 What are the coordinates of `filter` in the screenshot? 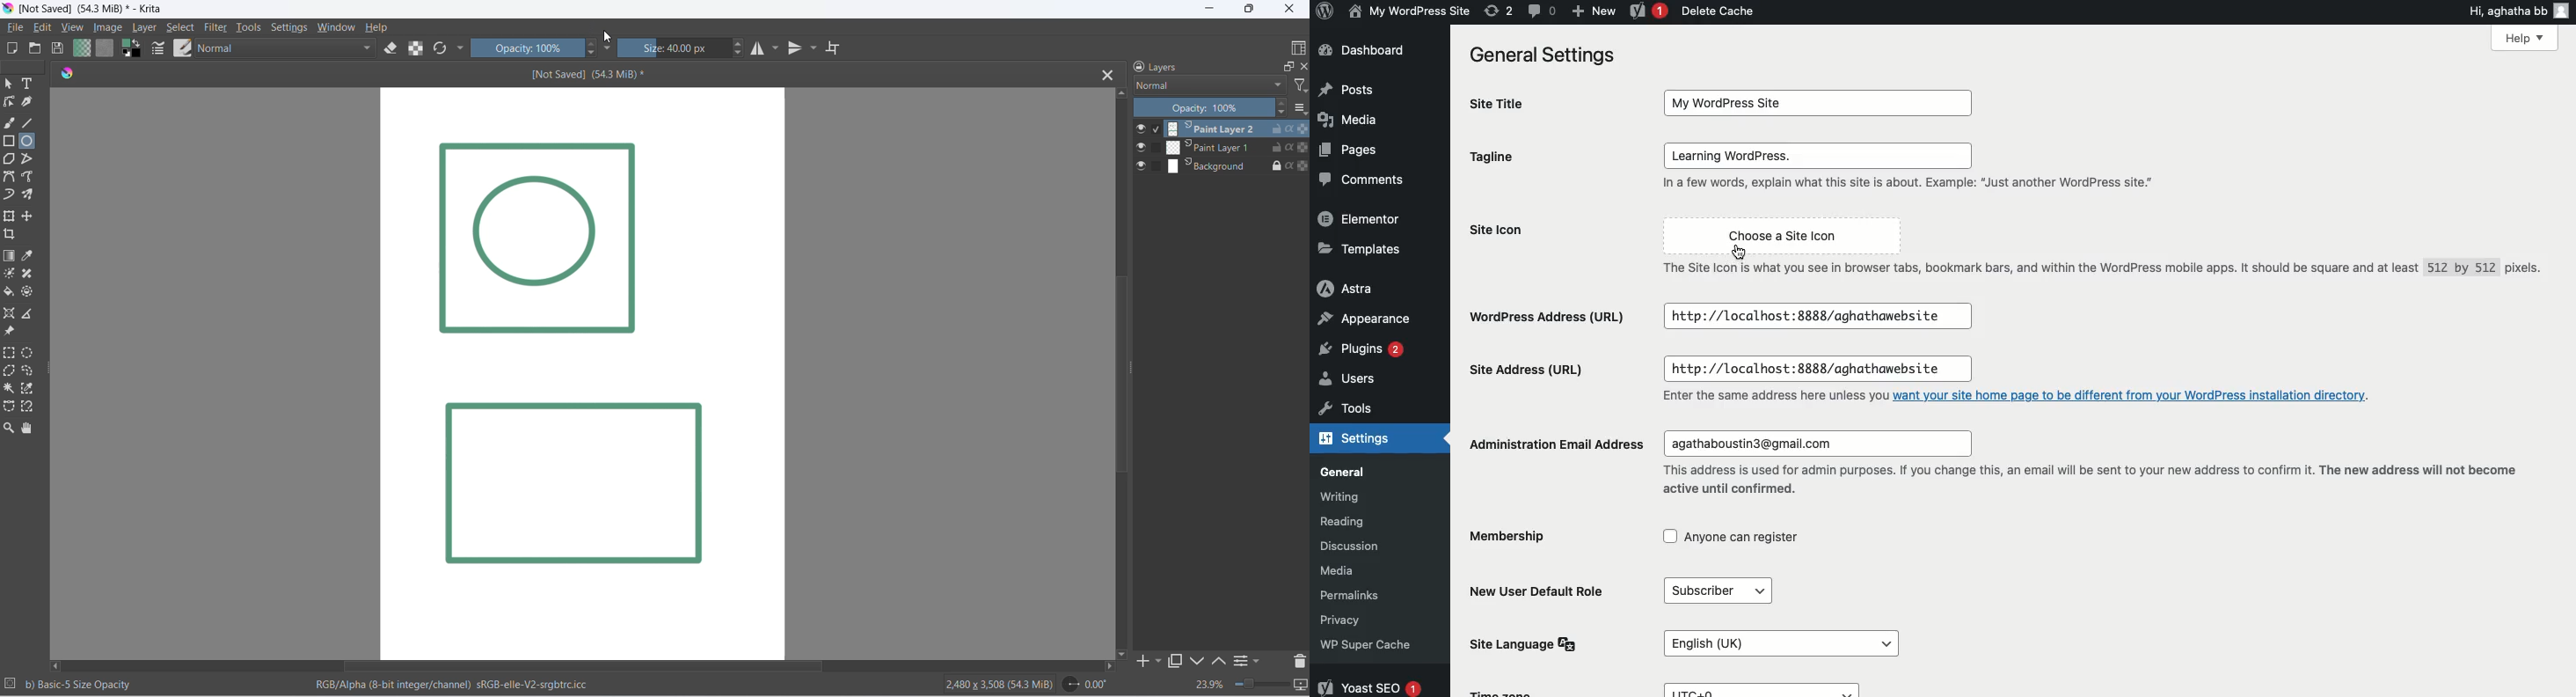 It's located at (1302, 85).